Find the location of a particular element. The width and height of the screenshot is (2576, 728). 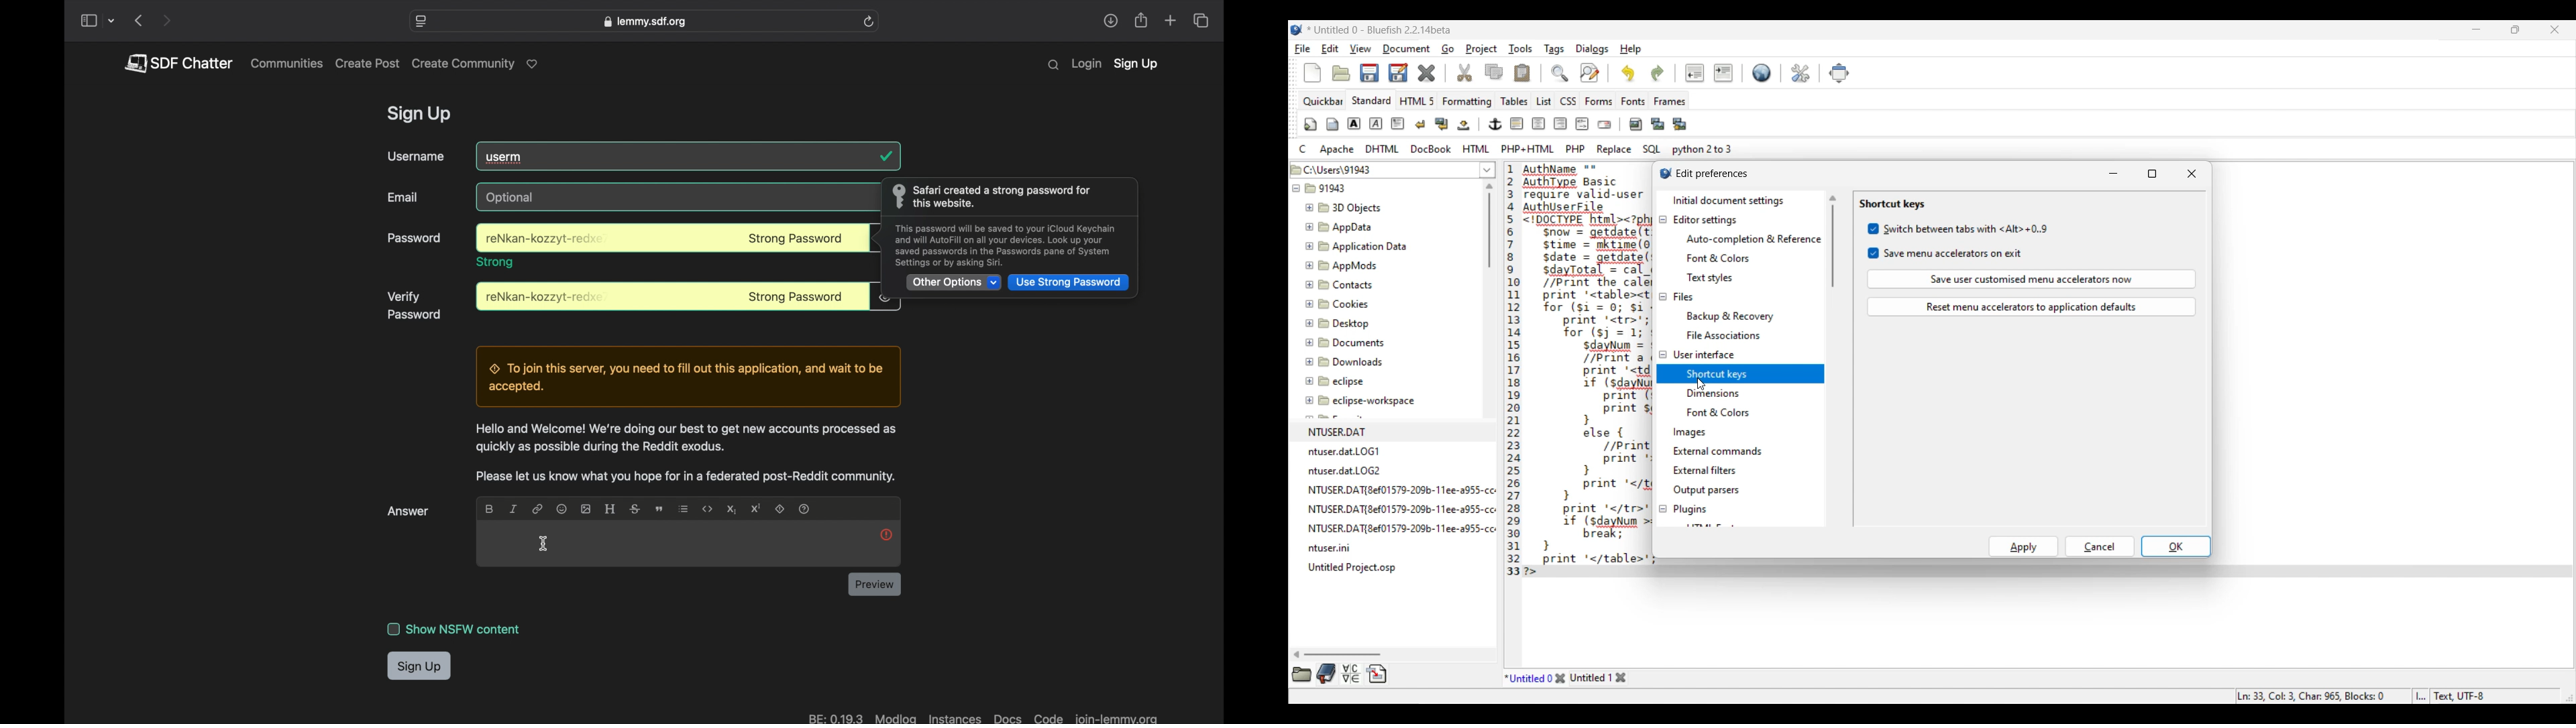

info is located at coordinates (991, 196).